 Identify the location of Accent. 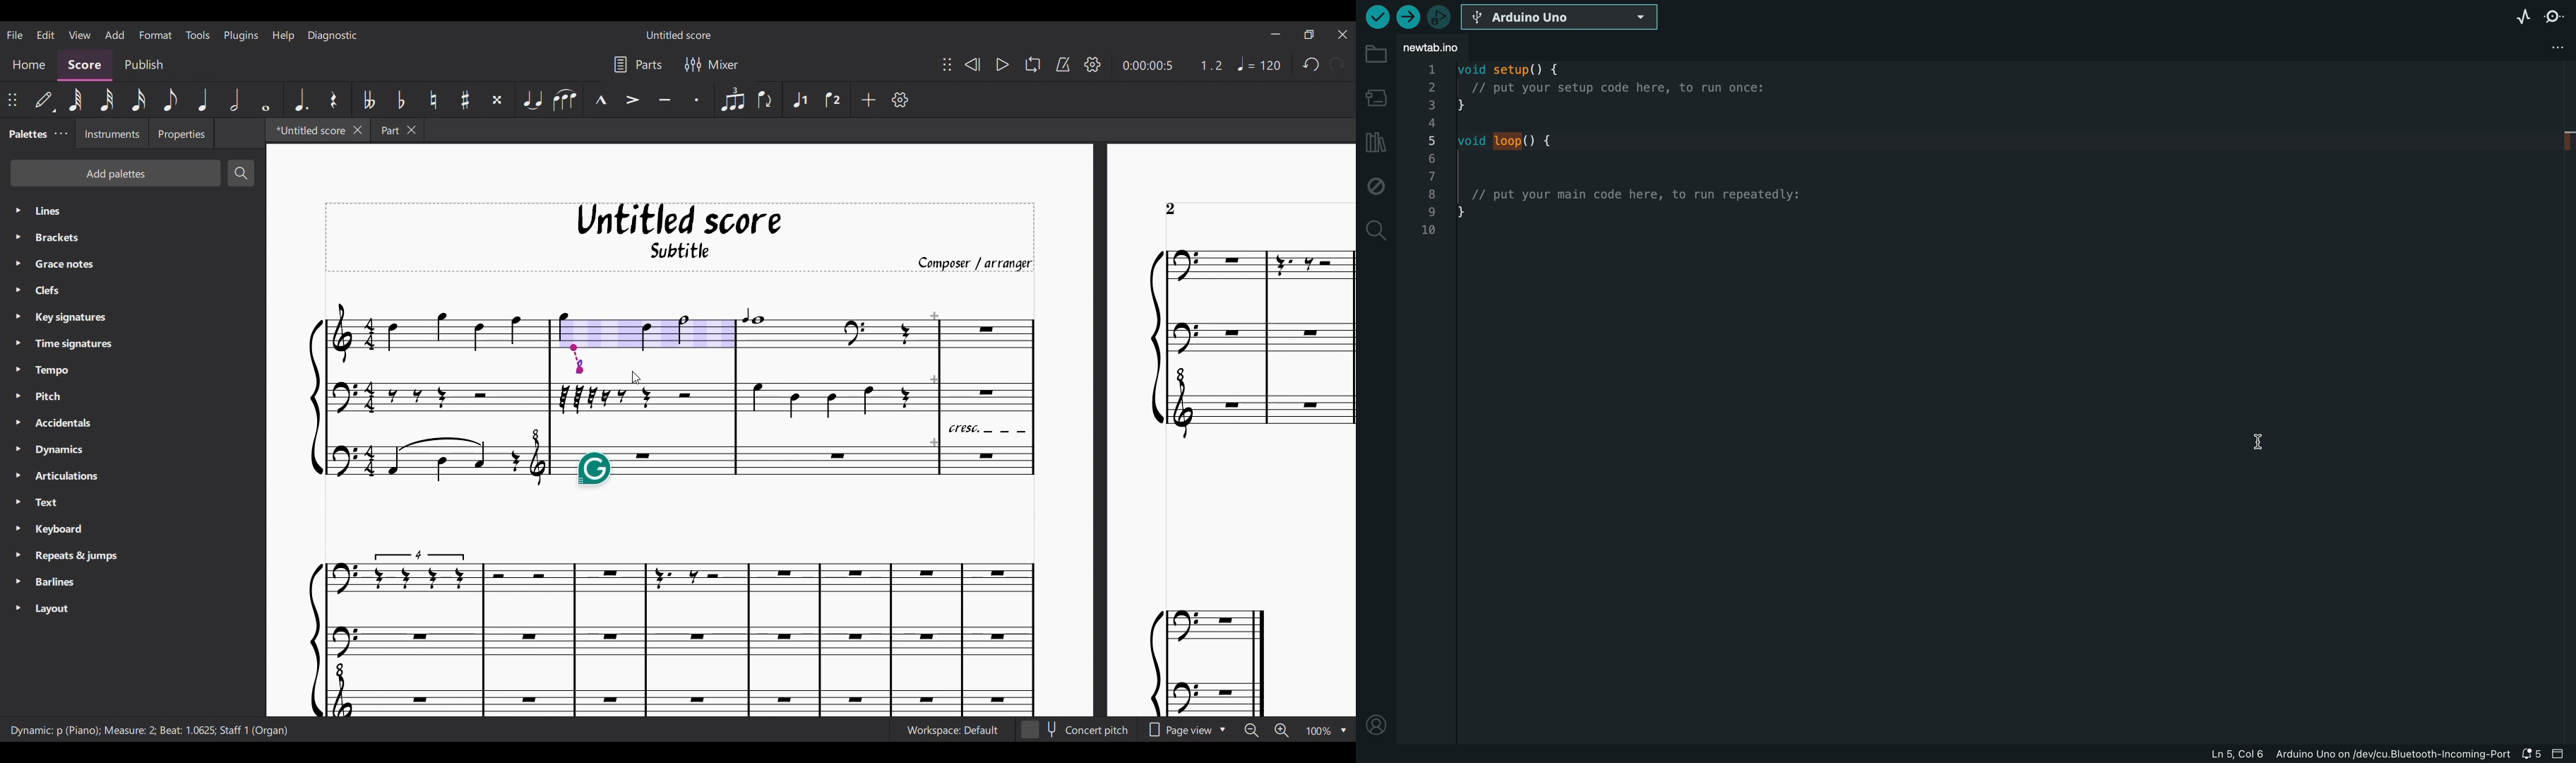
(632, 99).